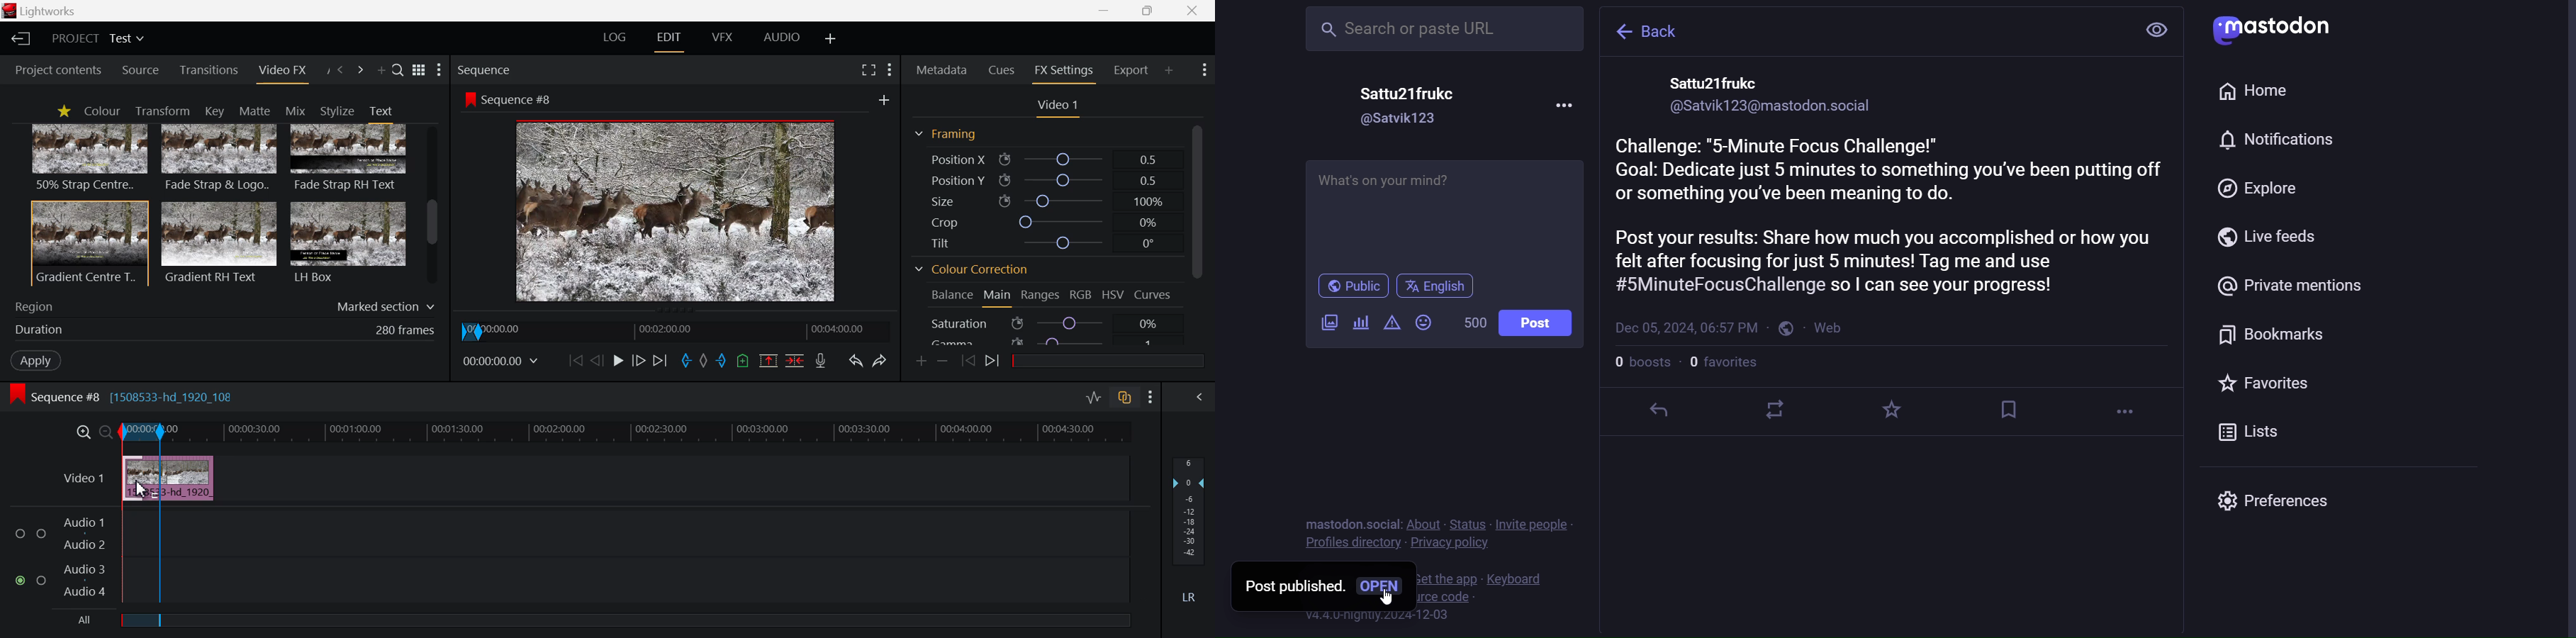 The width and height of the screenshot is (2576, 644). Describe the element at coordinates (1538, 325) in the screenshot. I see `post` at that location.